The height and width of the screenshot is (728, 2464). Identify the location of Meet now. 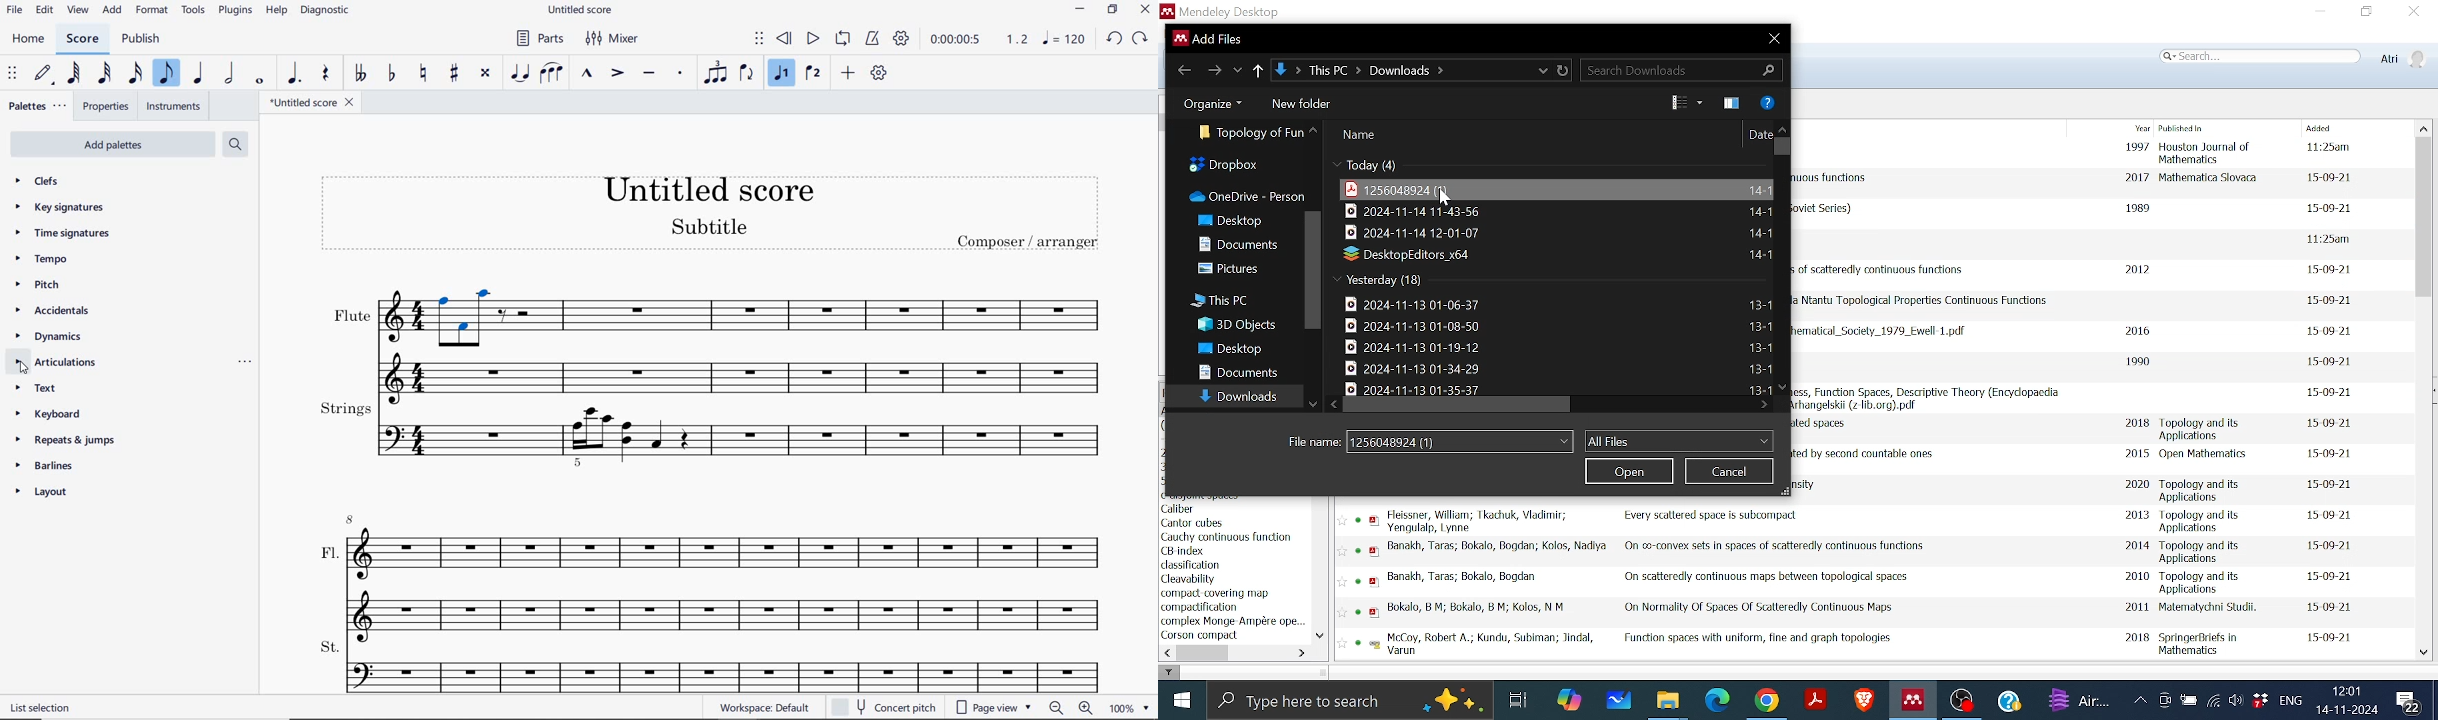
(2166, 699).